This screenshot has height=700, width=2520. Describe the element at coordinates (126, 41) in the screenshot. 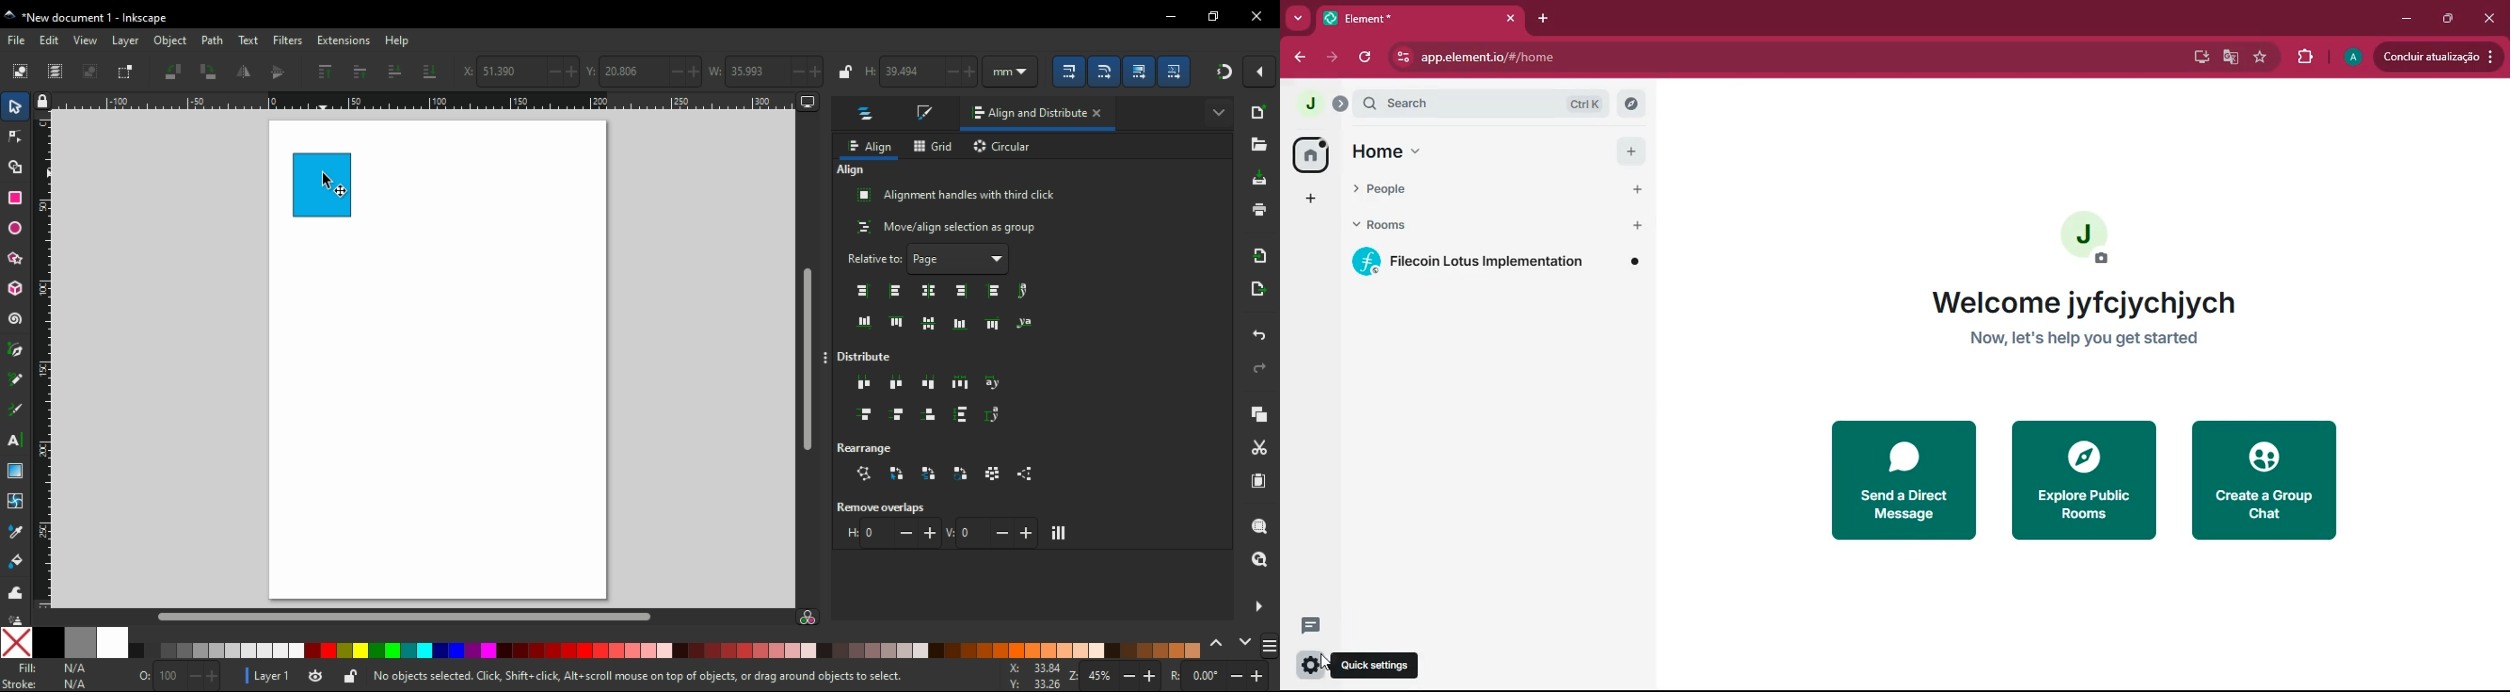

I see `layer` at that location.